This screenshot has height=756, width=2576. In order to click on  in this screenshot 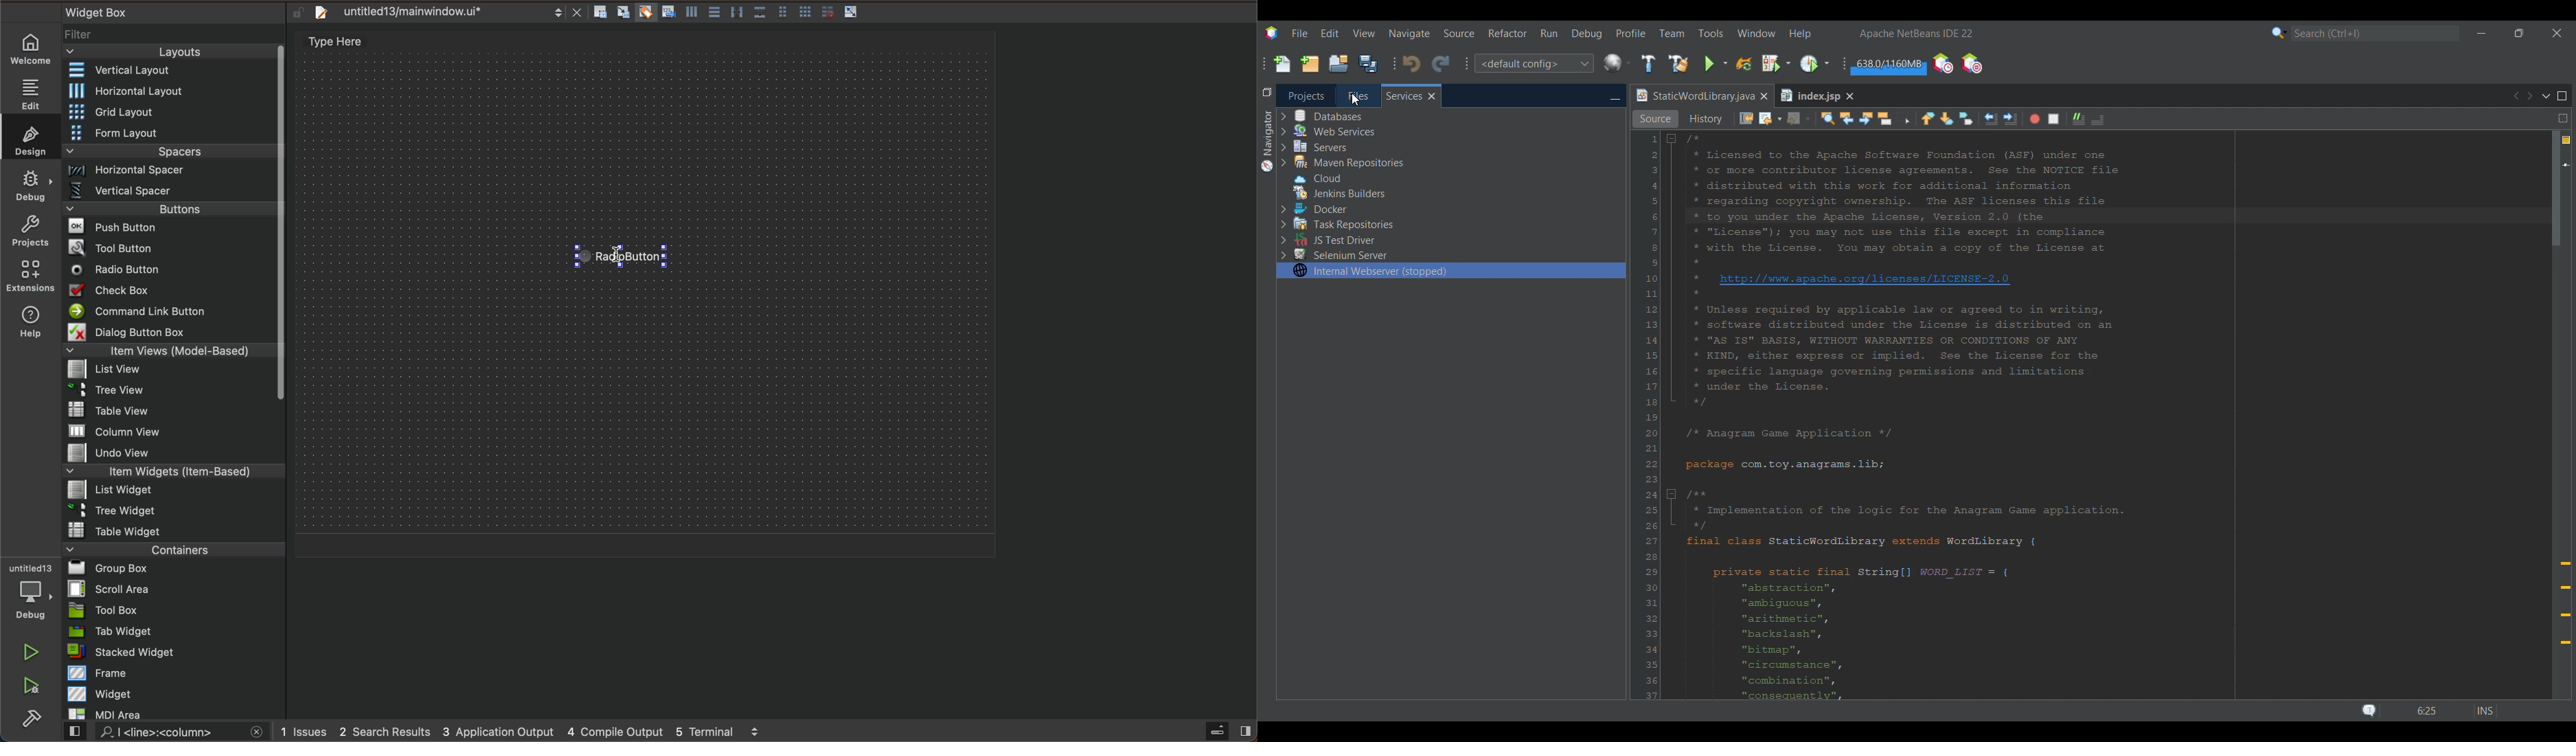, I will do `click(173, 173)`.